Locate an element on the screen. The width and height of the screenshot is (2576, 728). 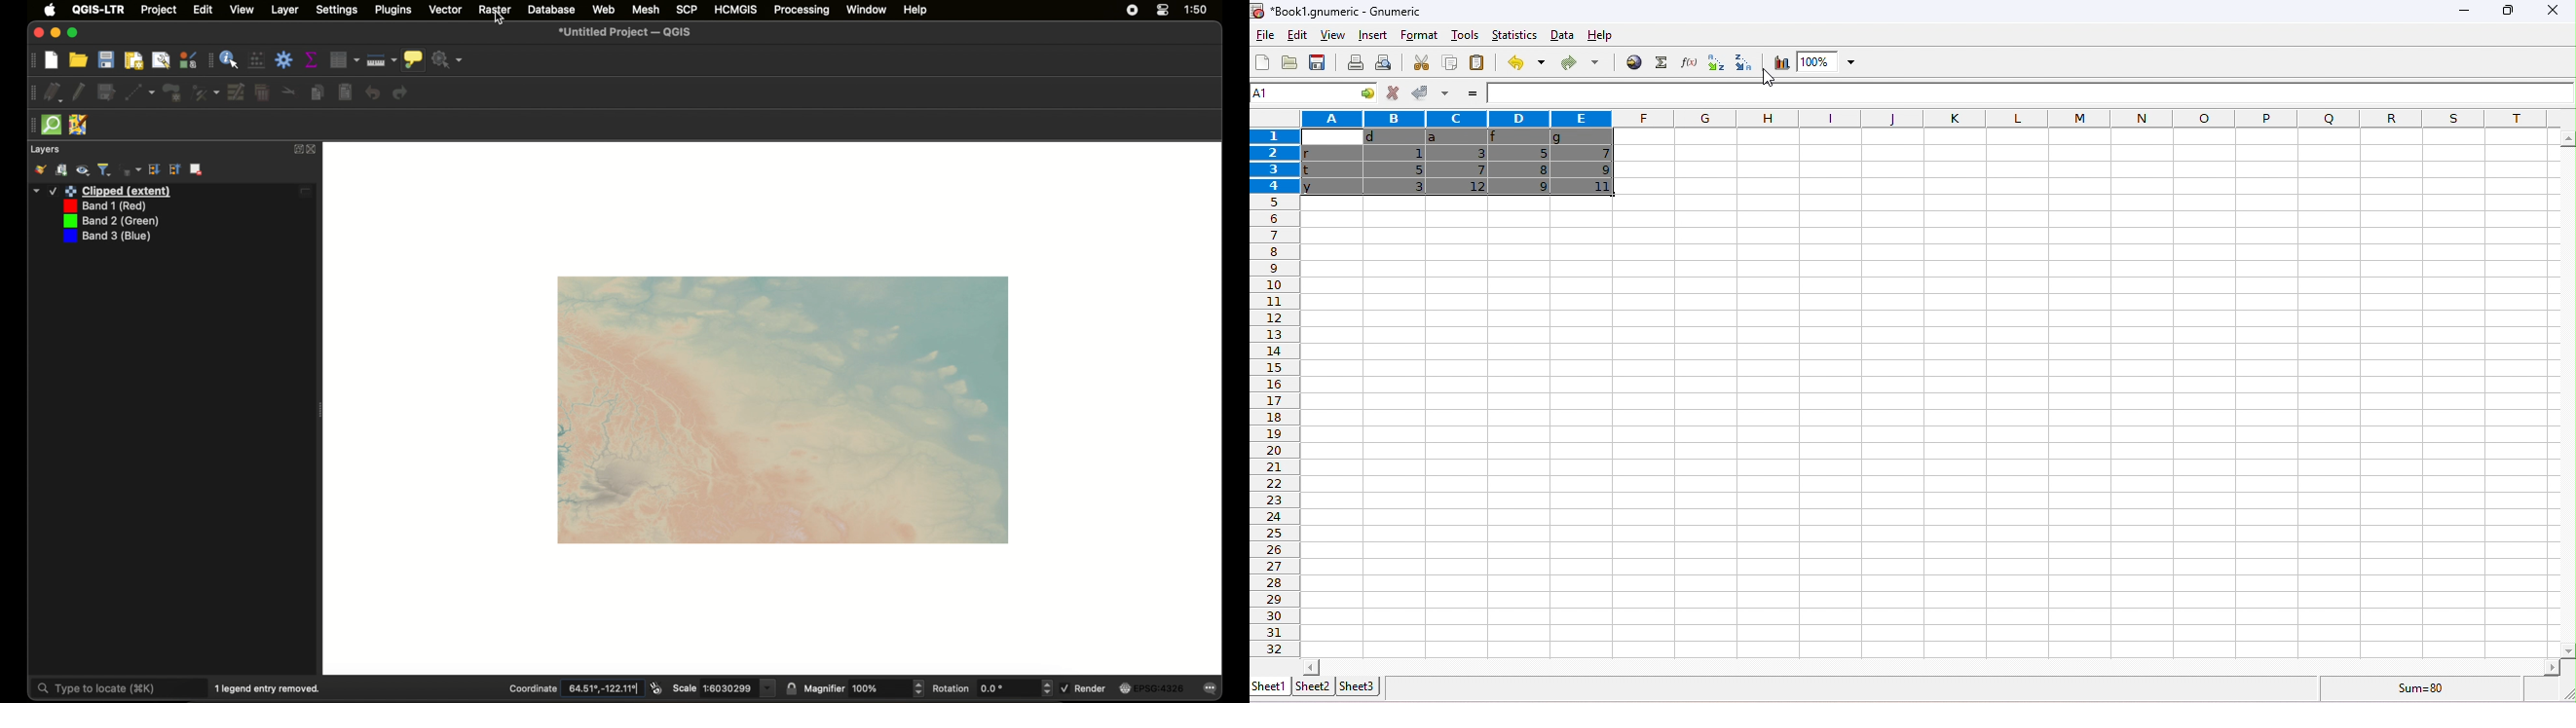
drag handle is located at coordinates (31, 125).